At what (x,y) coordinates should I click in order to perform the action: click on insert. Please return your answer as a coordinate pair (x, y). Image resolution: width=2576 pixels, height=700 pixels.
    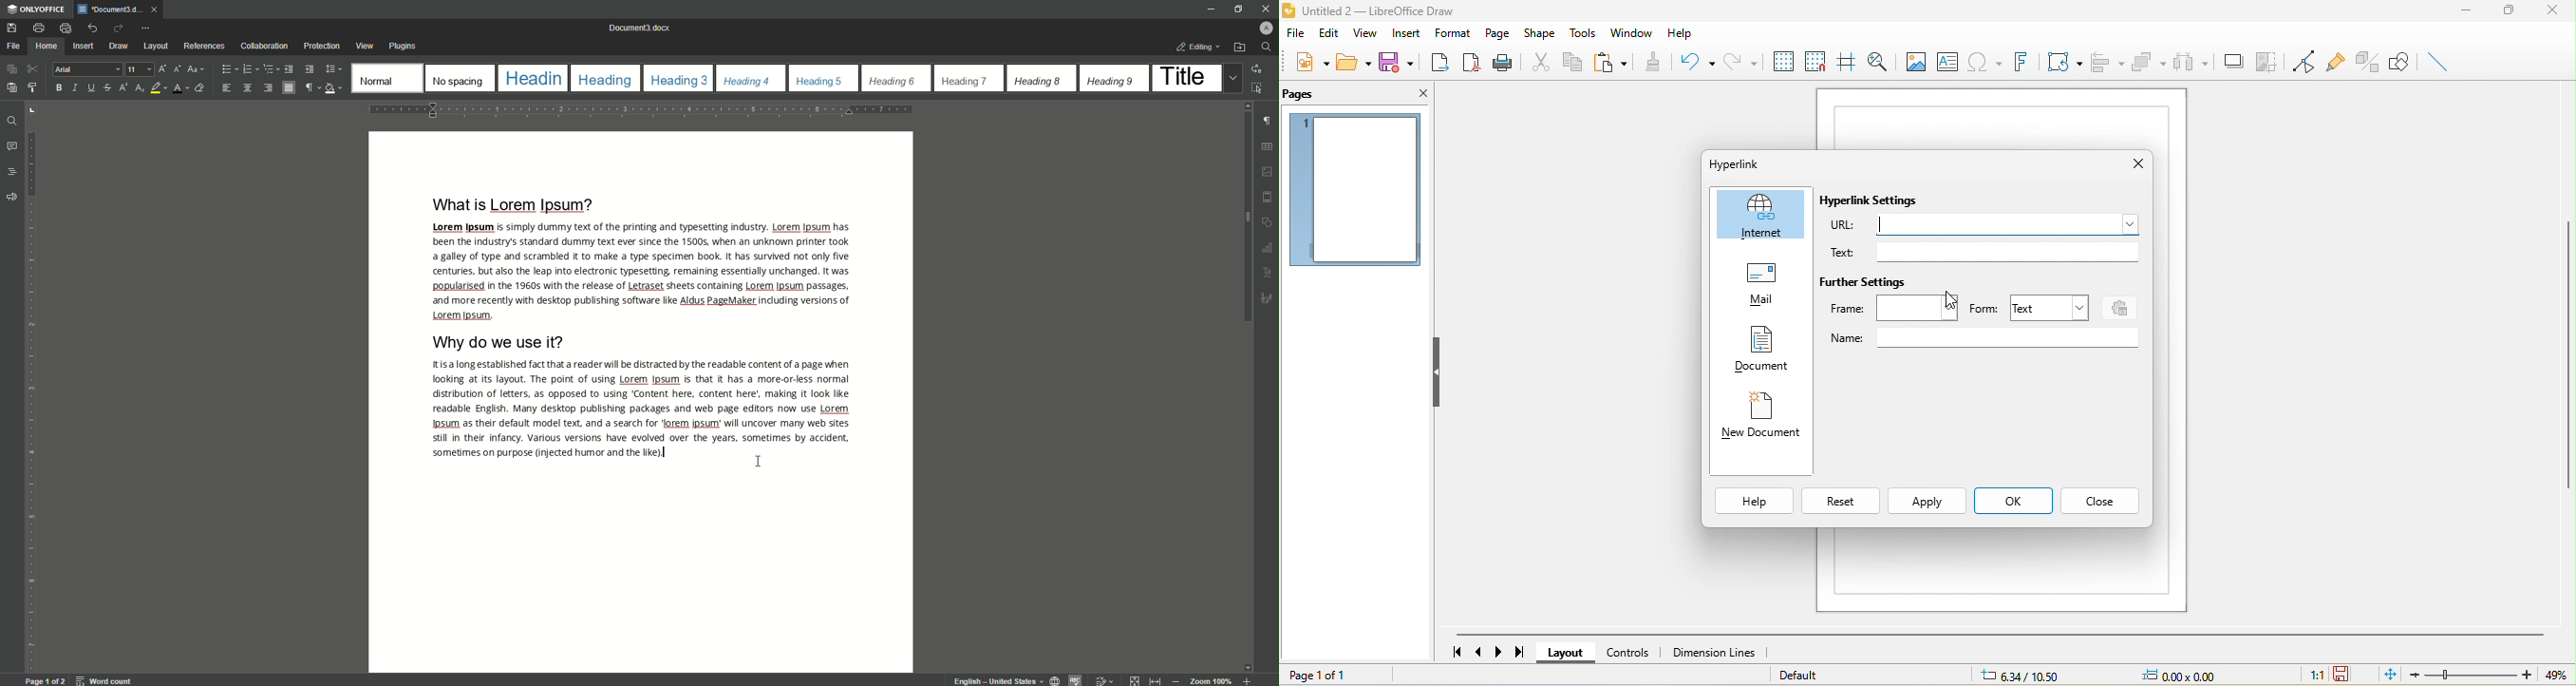
    Looking at the image, I should click on (1404, 32).